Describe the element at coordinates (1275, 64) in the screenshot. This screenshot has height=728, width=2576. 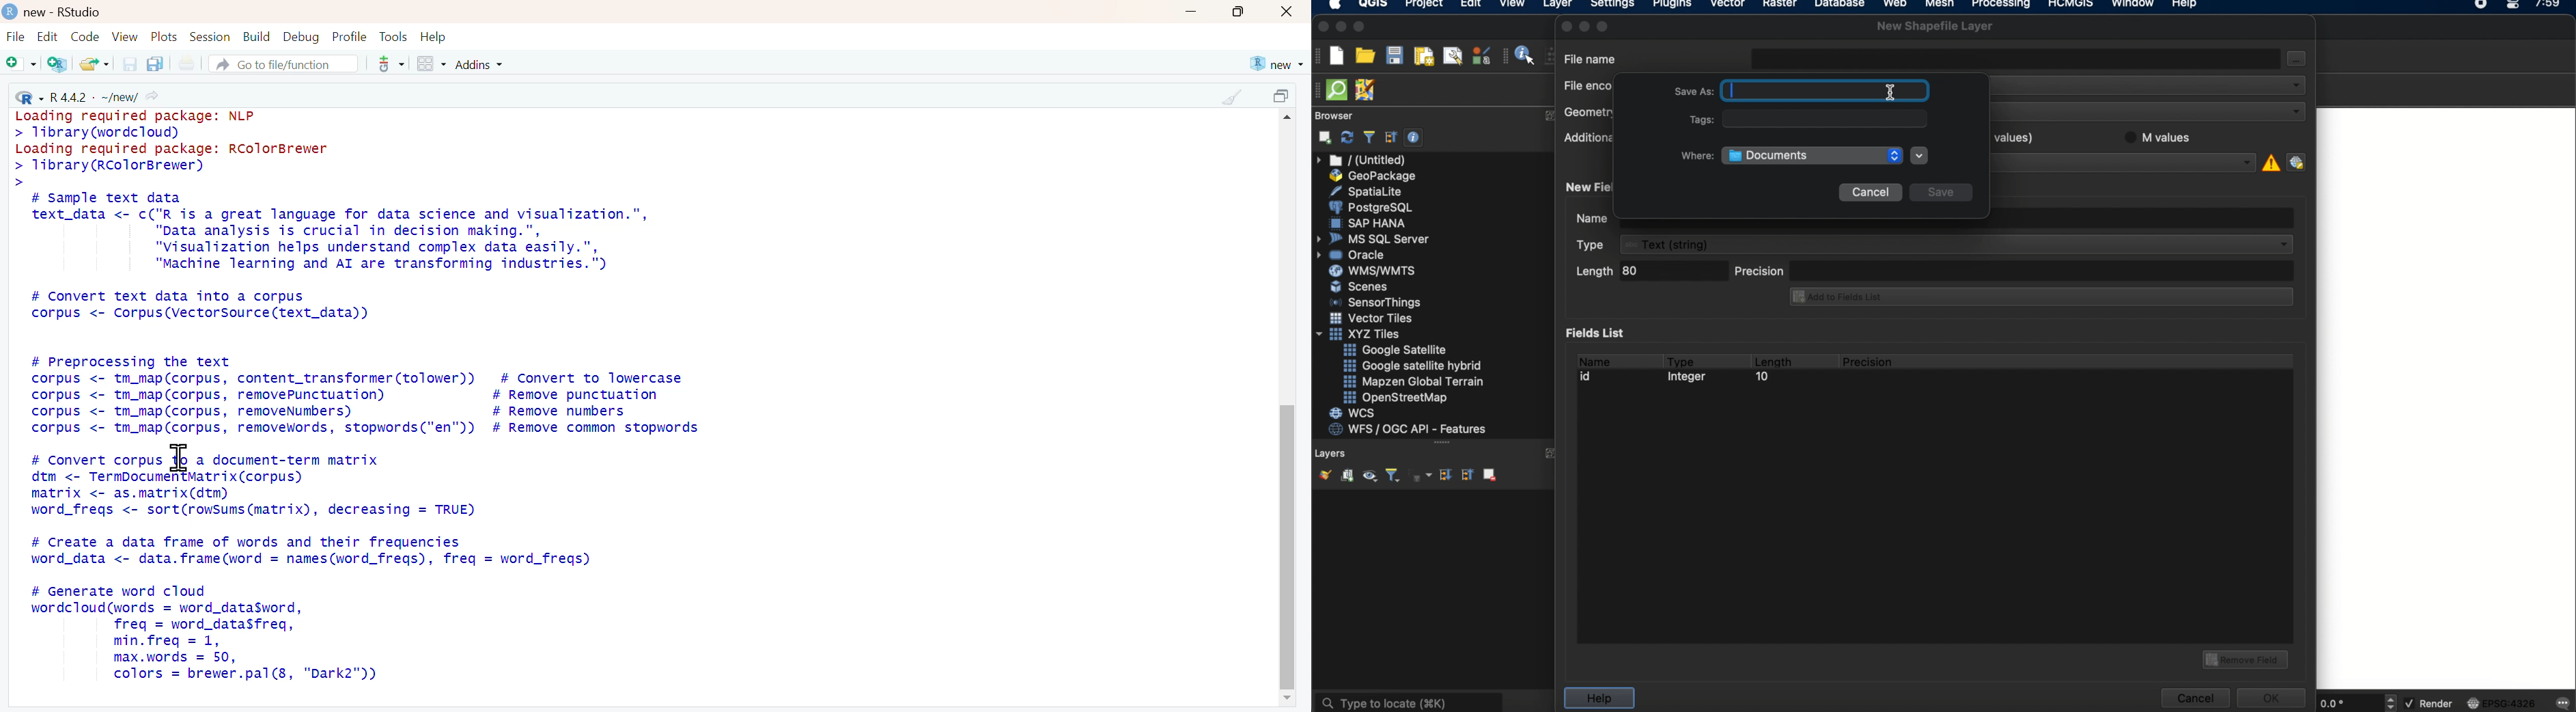
I see `new` at that location.